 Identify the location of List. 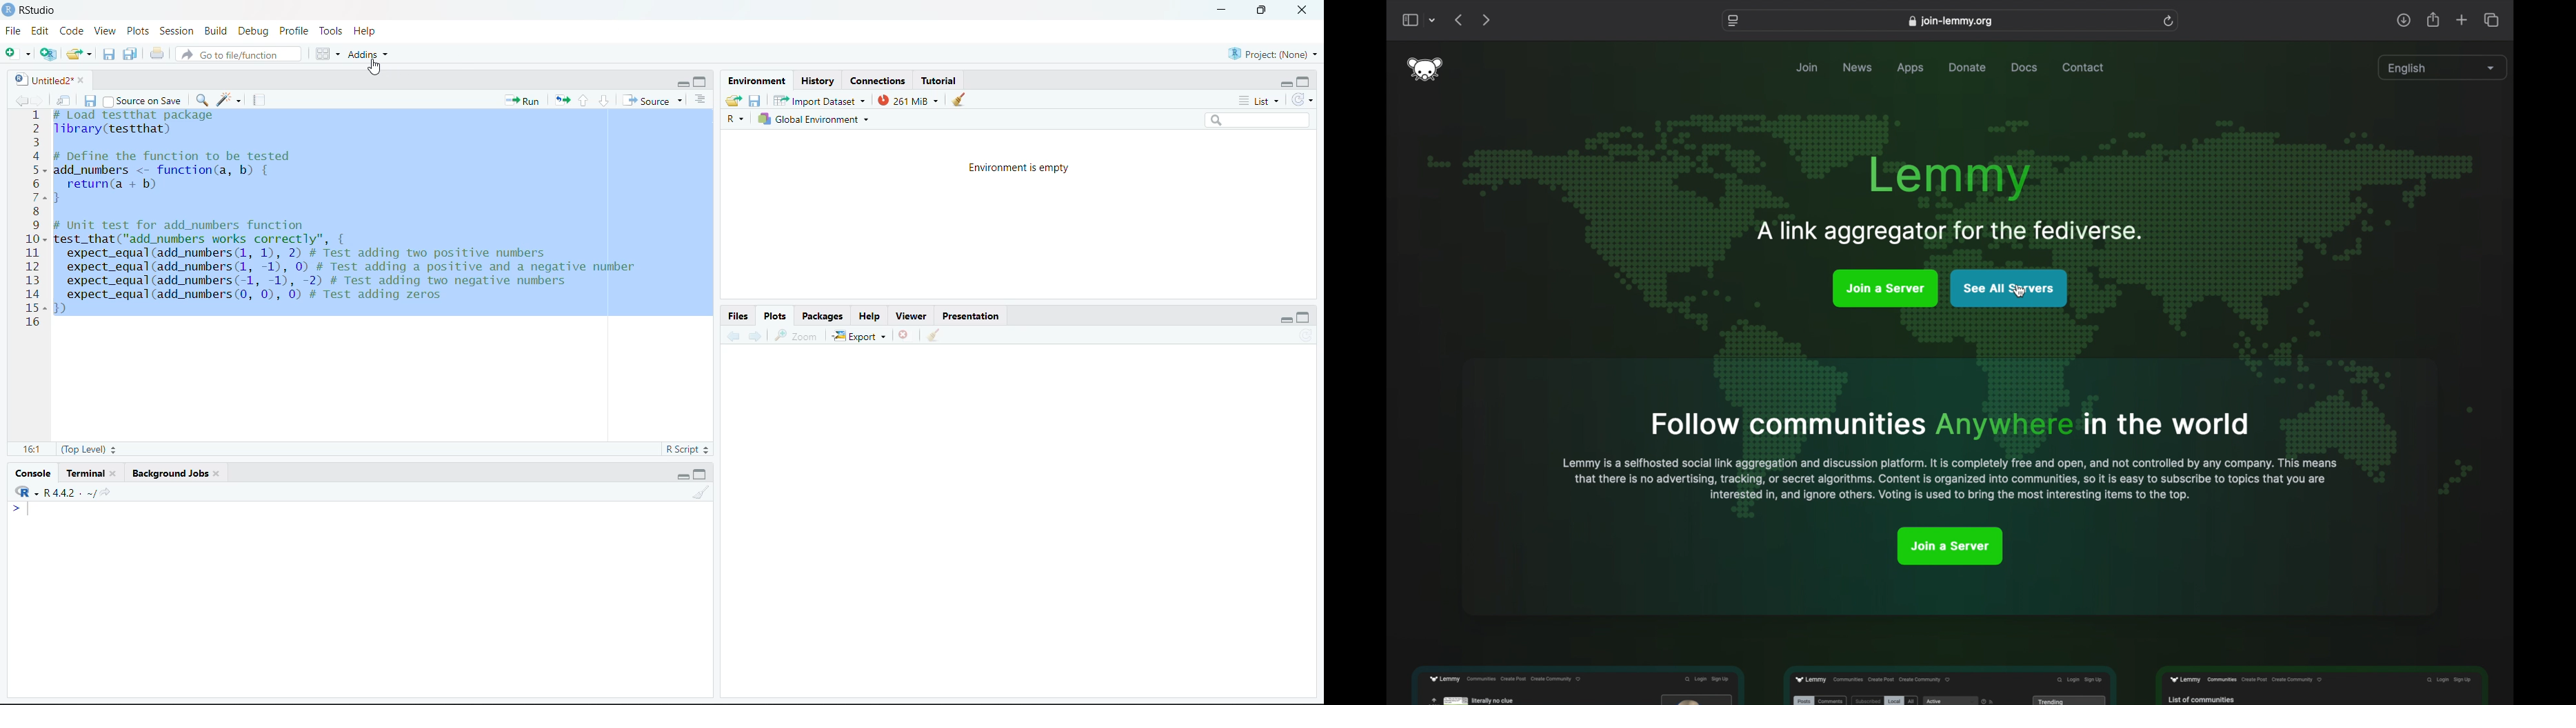
(1259, 100).